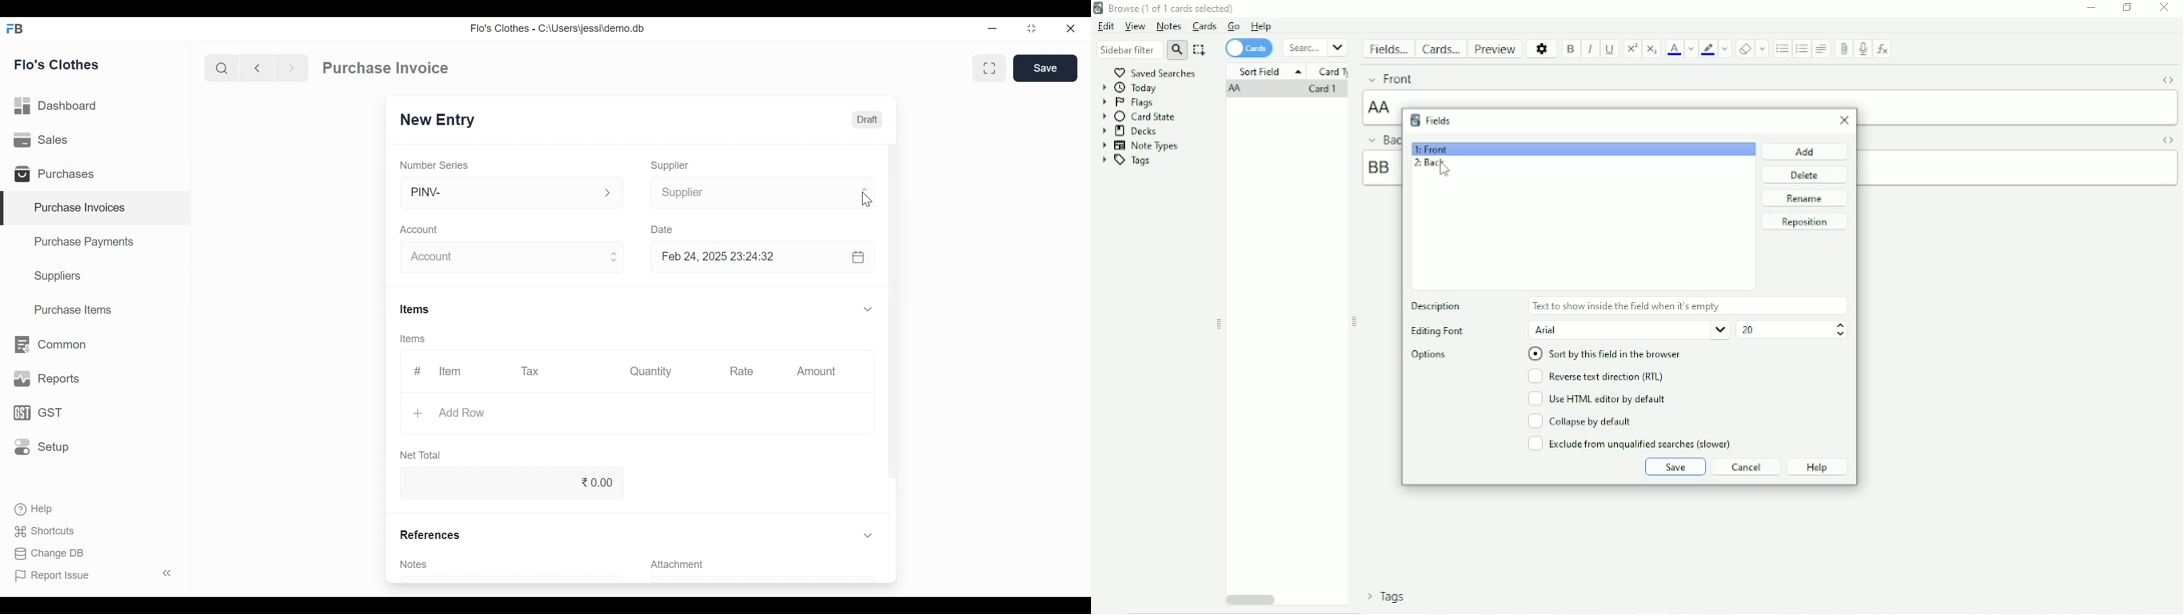  Describe the element at coordinates (1747, 330) in the screenshot. I see `20` at that location.